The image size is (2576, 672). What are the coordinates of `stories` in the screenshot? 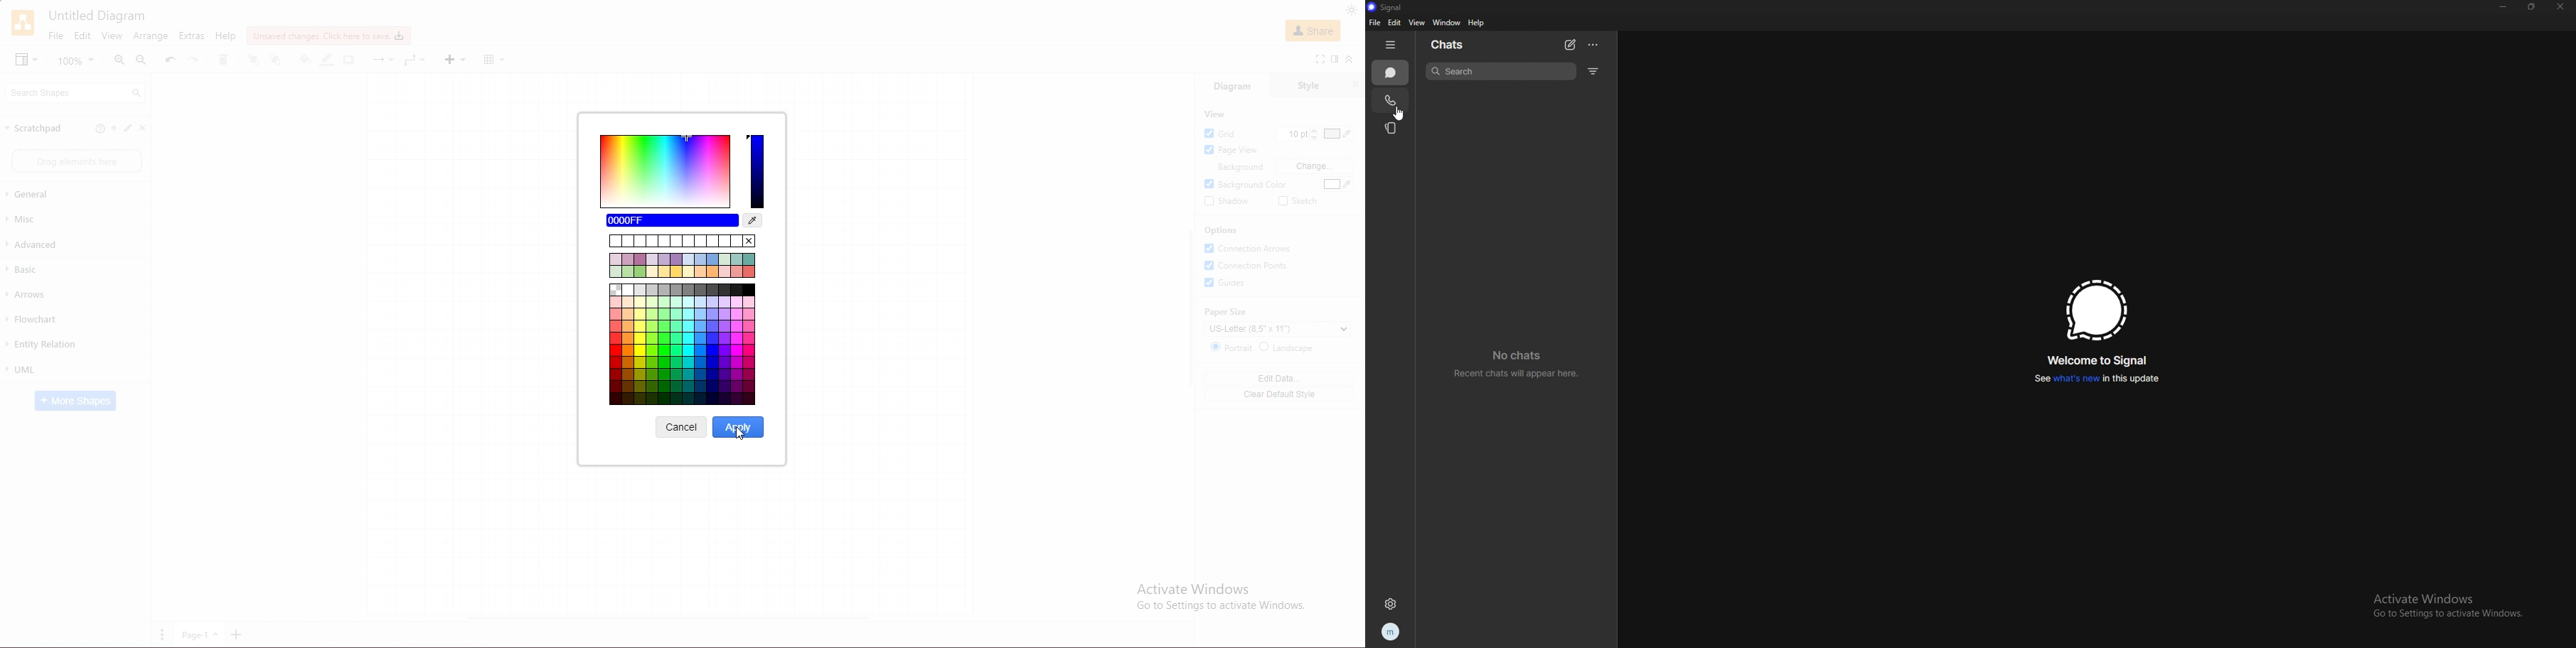 It's located at (1392, 127).